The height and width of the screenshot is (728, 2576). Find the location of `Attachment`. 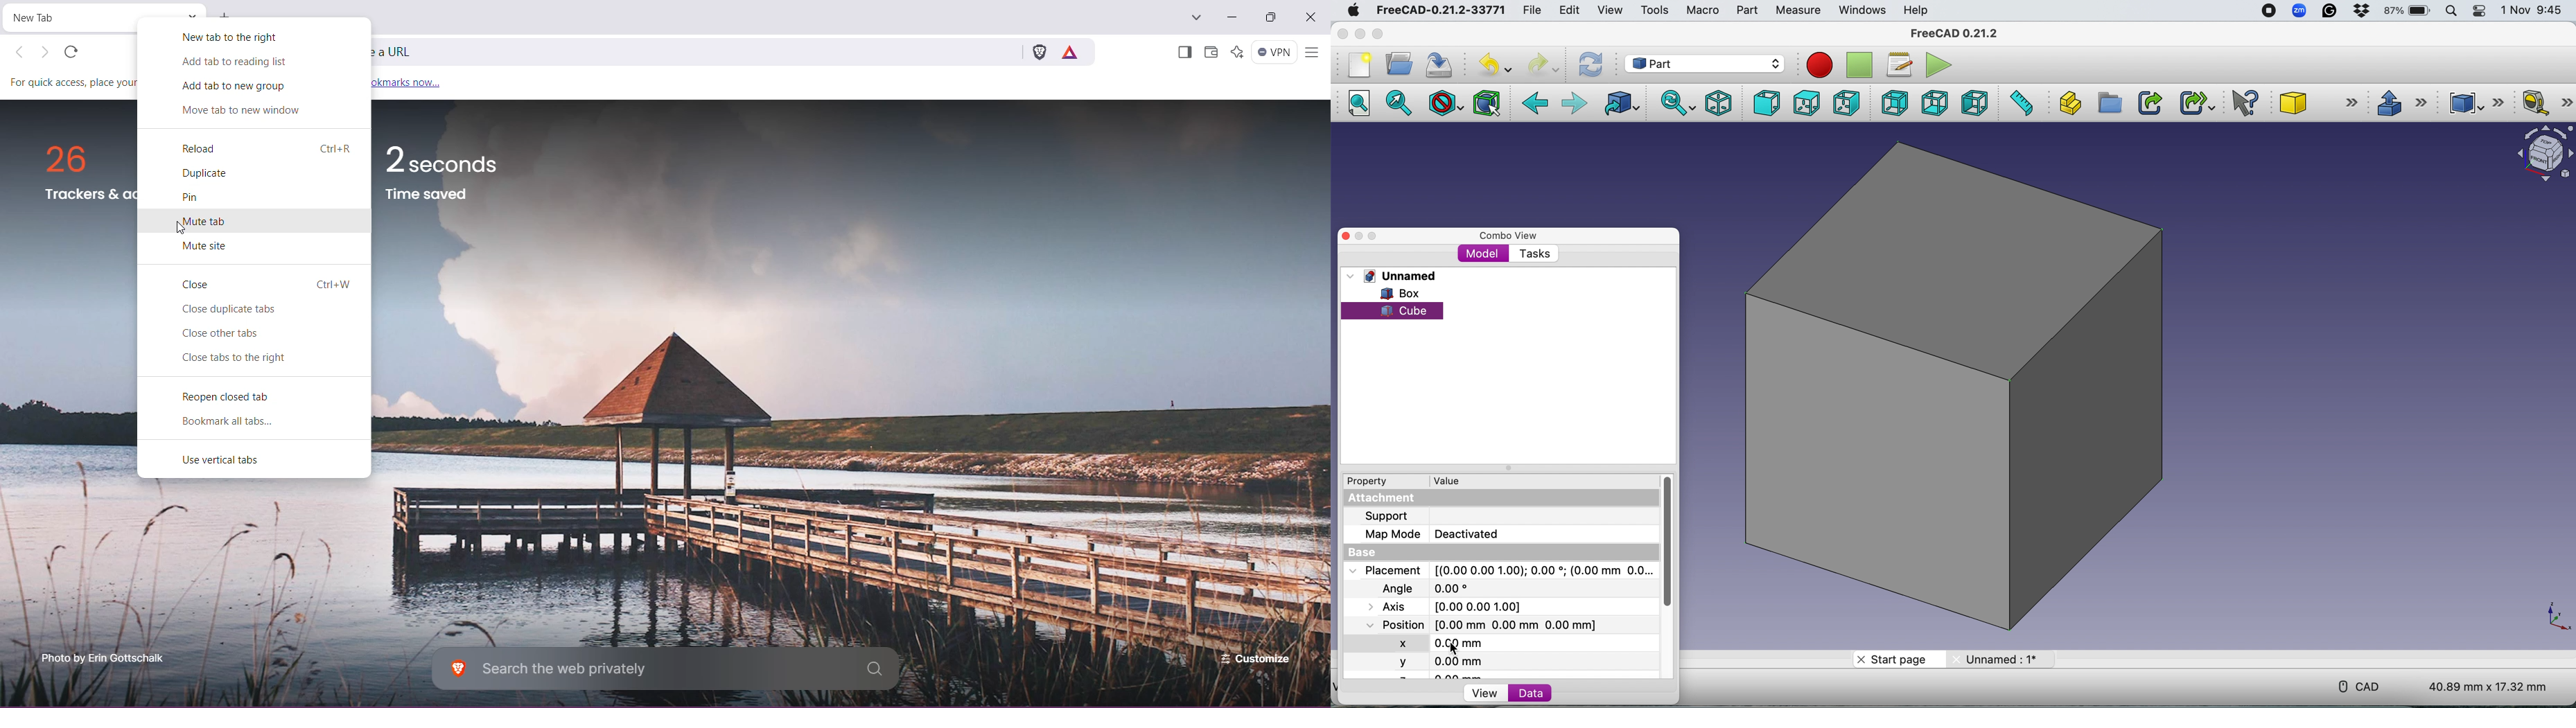

Attachment is located at coordinates (1385, 499).